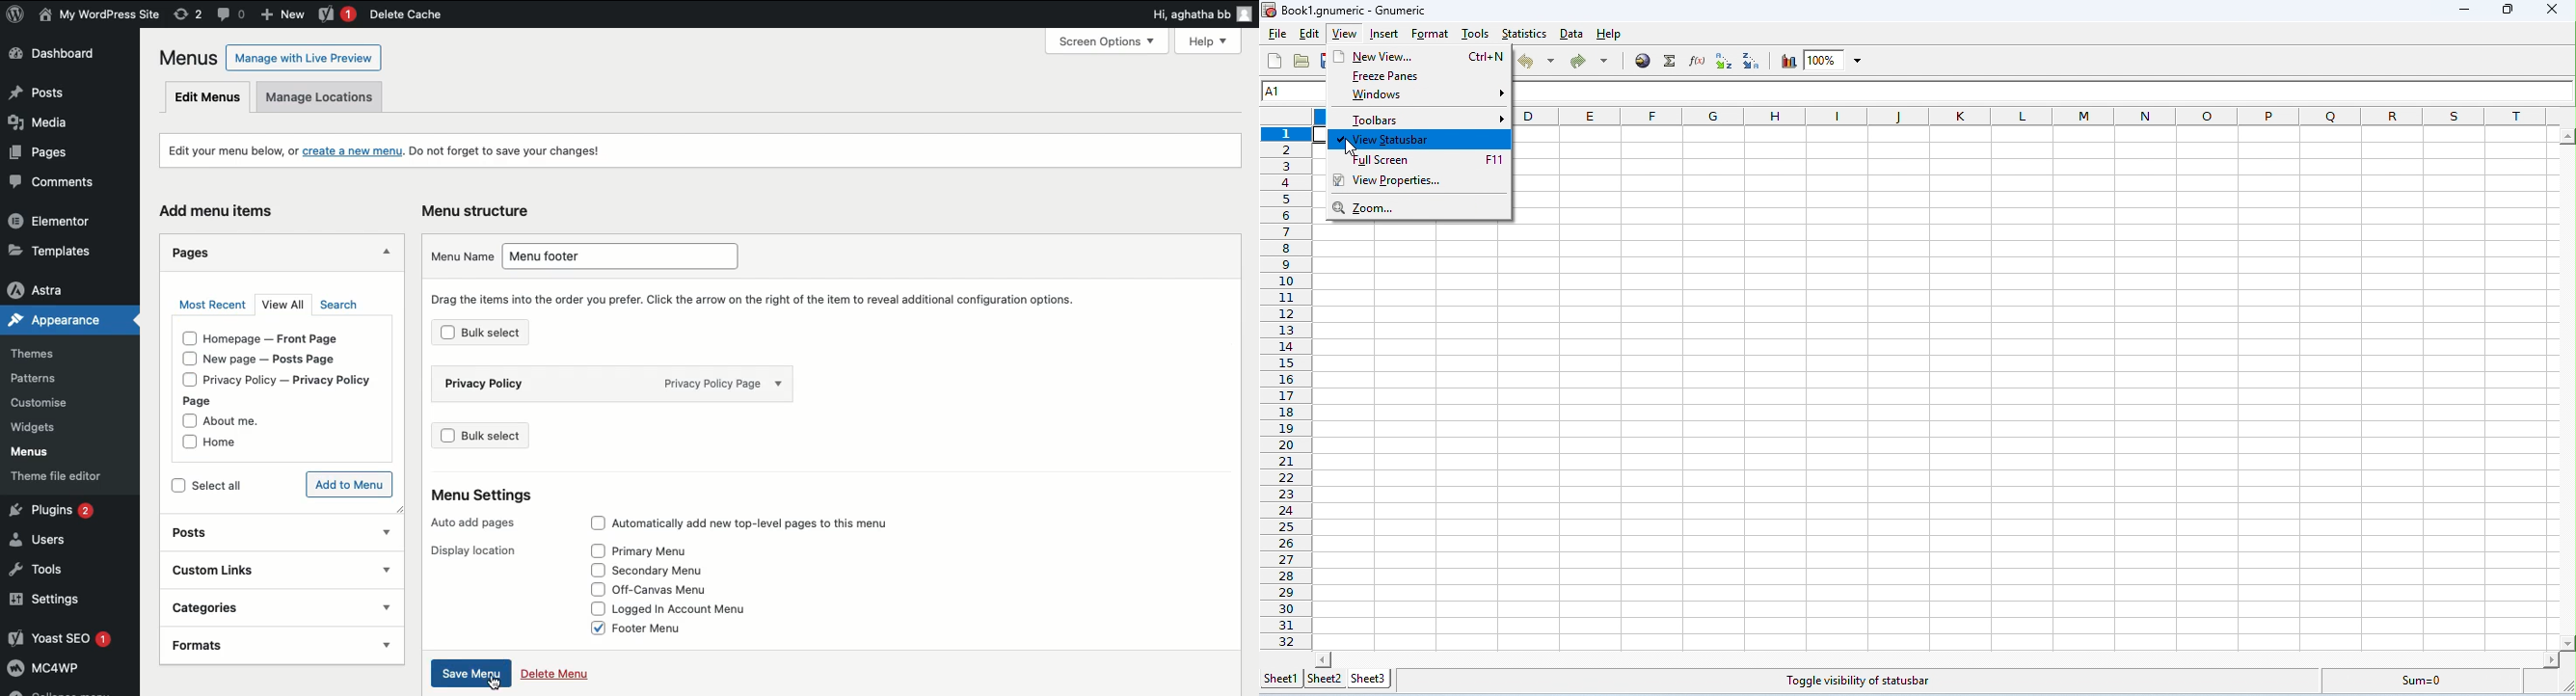 This screenshot has width=2576, height=700. I want to click on About me, so click(241, 421).